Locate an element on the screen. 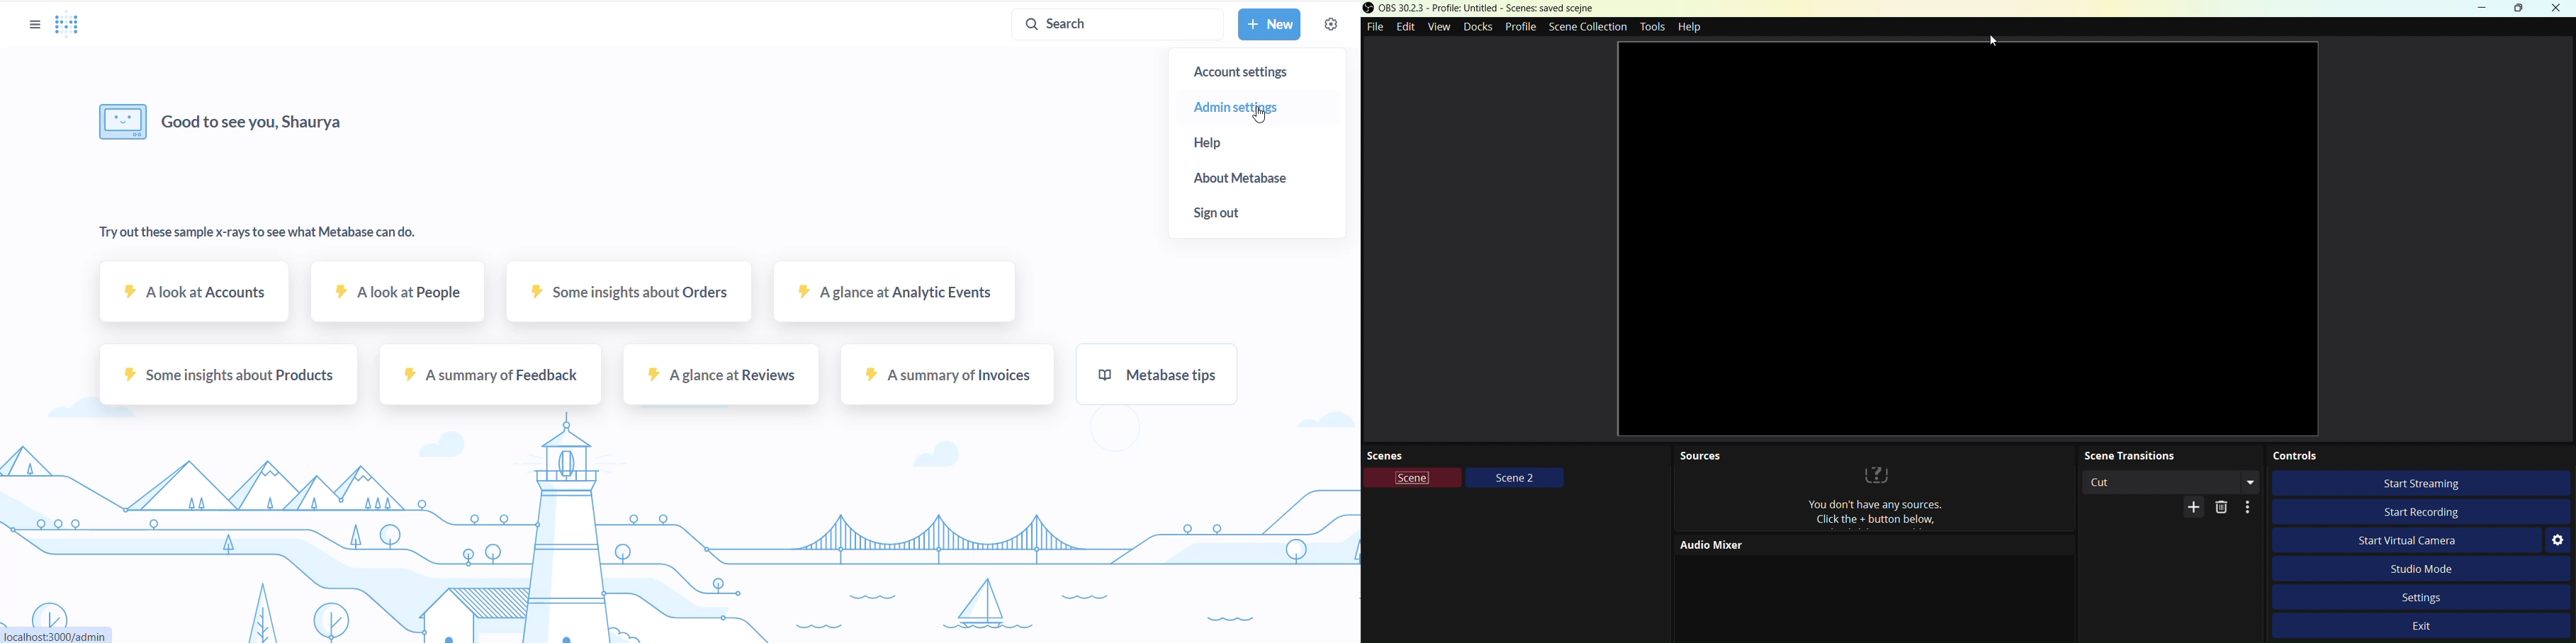 This screenshot has width=2576, height=644. A look at accounts is located at coordinates (196, 299).